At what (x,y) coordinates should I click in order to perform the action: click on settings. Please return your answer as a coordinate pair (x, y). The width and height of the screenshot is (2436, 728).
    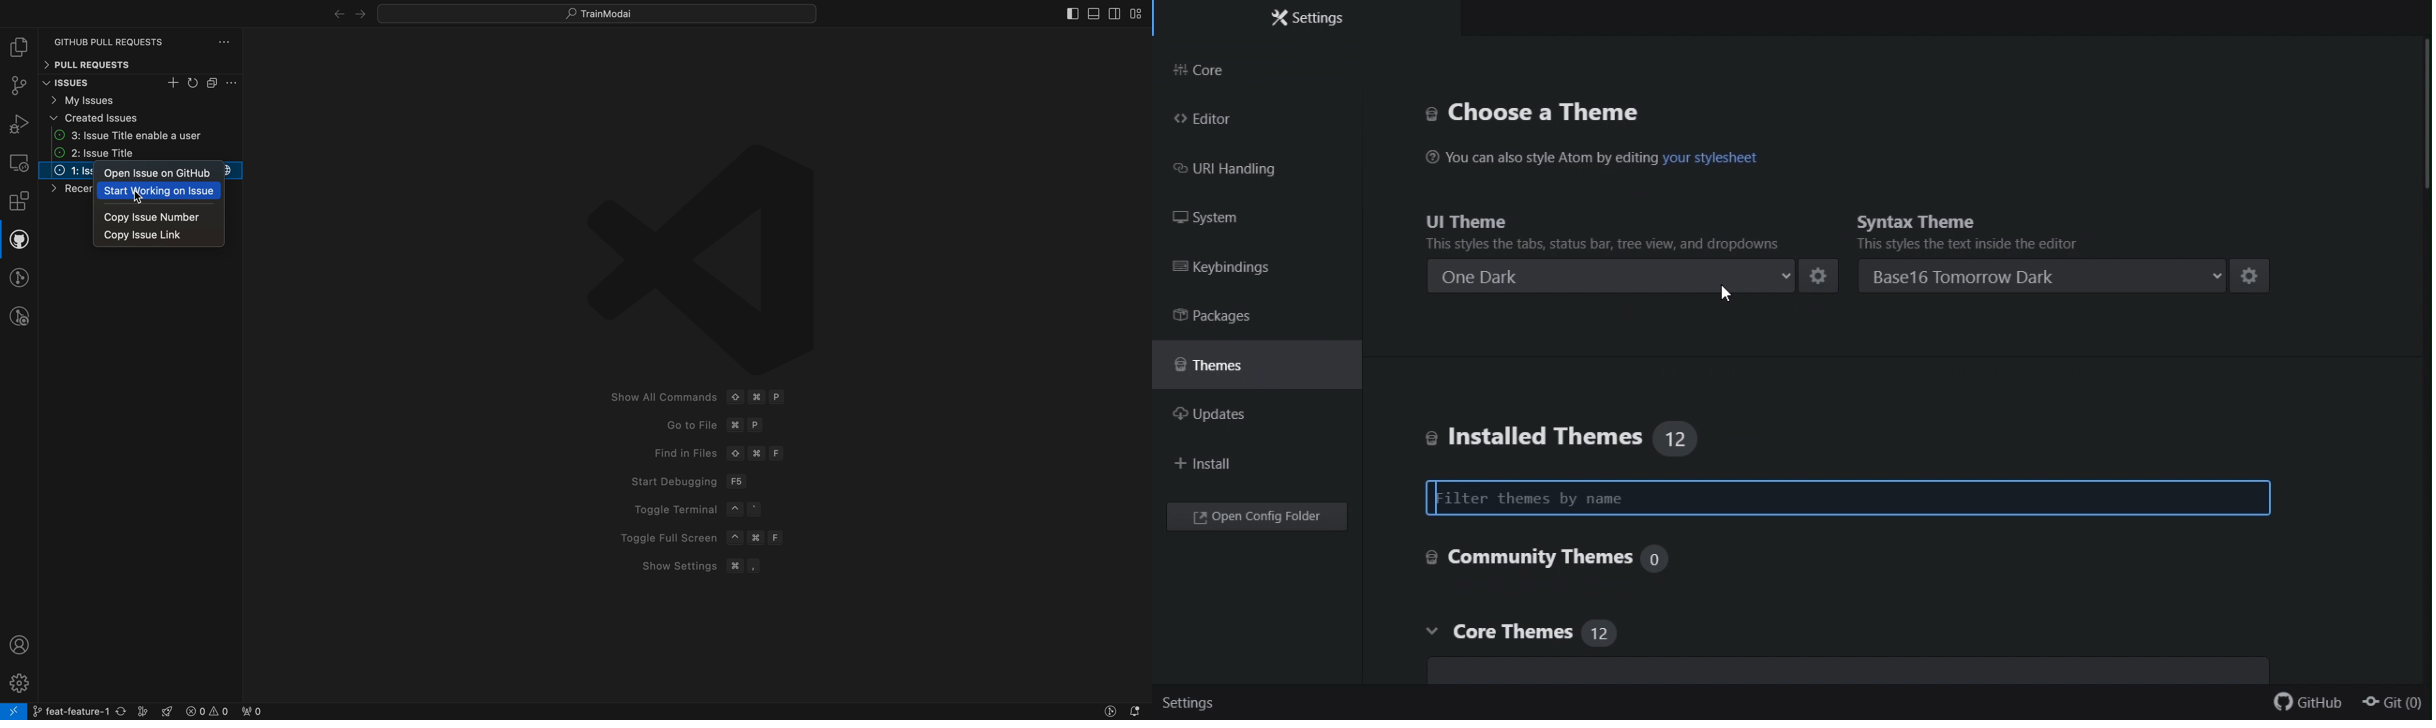
    Looking at the image, I should click on (232, 83).